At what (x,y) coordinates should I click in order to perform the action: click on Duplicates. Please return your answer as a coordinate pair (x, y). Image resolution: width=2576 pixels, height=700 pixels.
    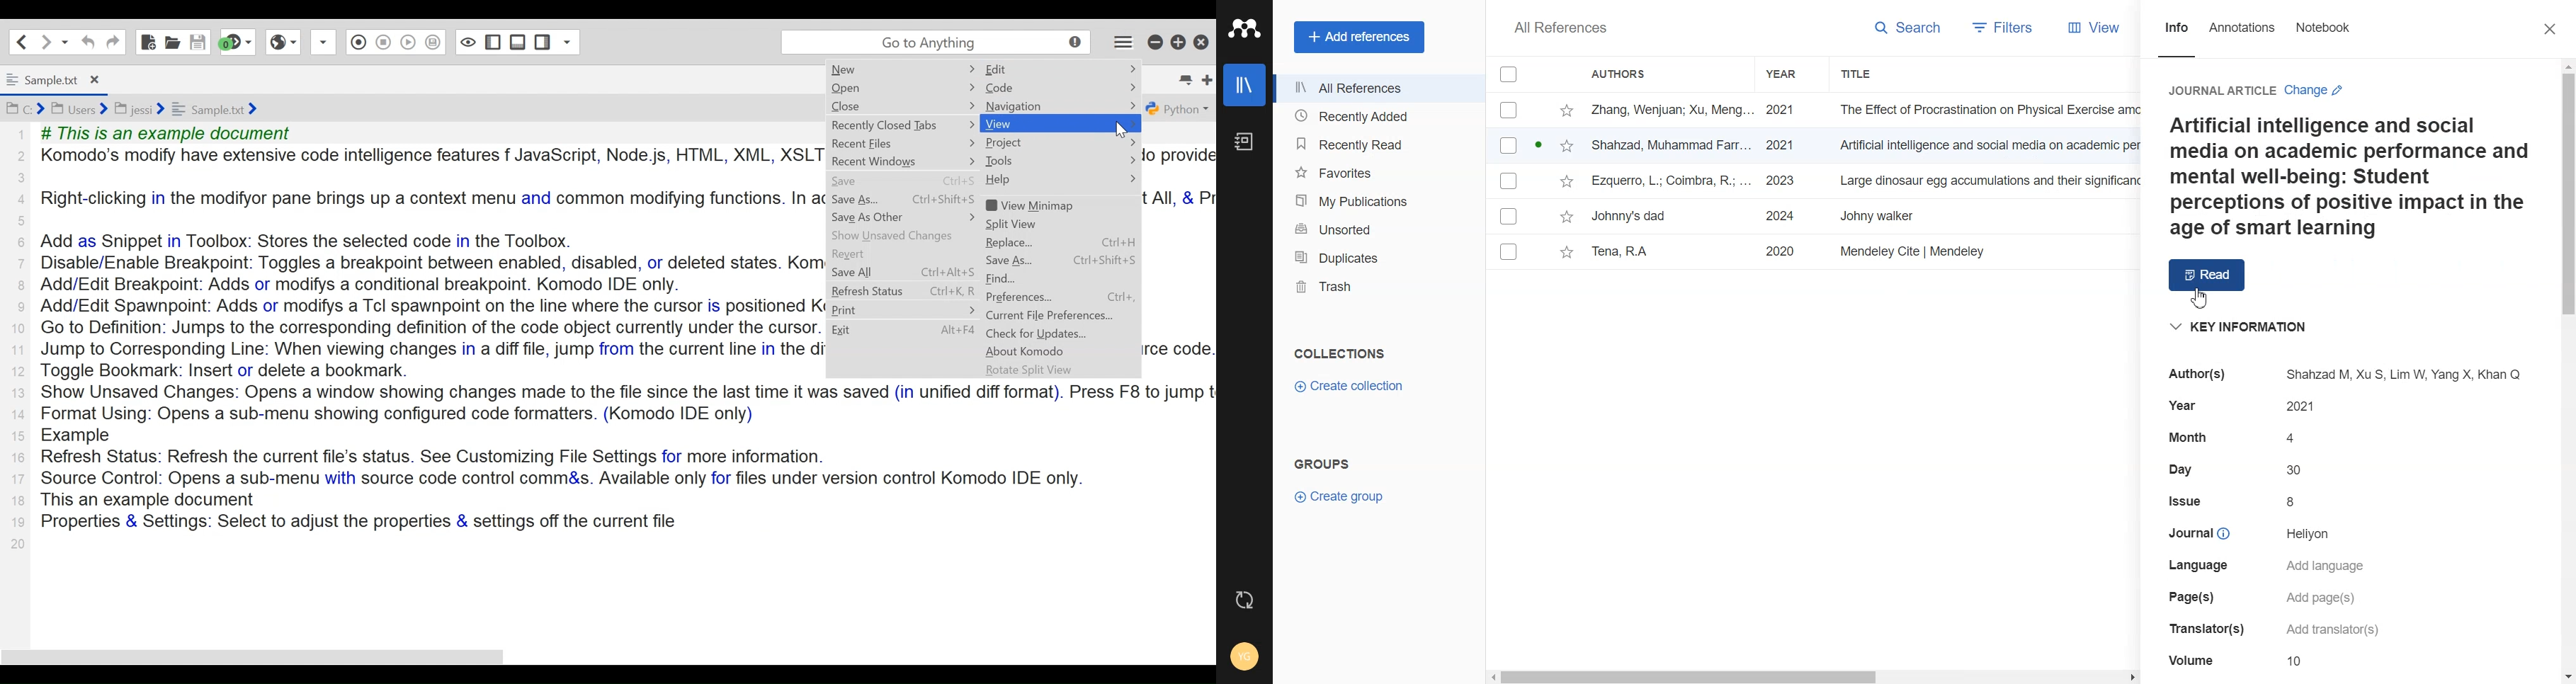
    Looking at the image, I should click on (1376, 256).